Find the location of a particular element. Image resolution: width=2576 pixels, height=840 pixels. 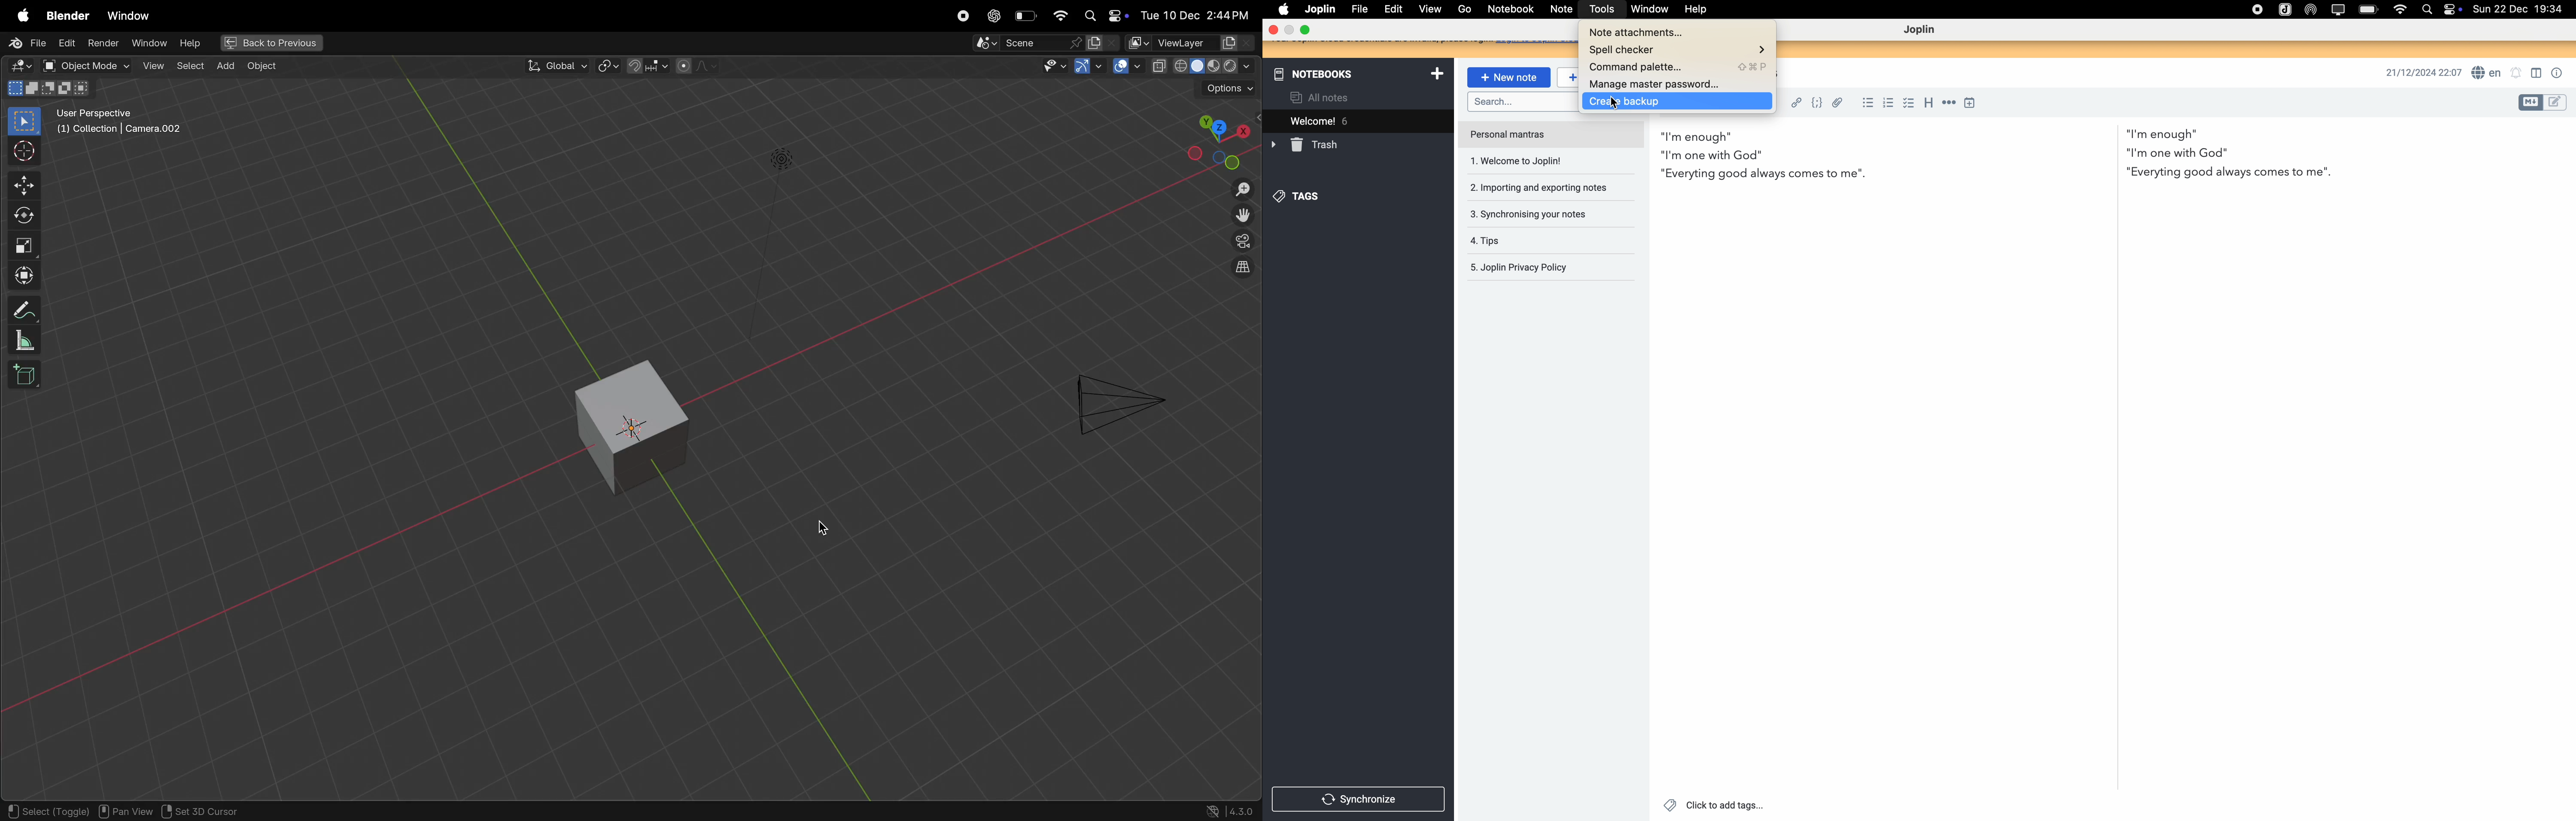

command palette is located at coordinates (1680, 68).